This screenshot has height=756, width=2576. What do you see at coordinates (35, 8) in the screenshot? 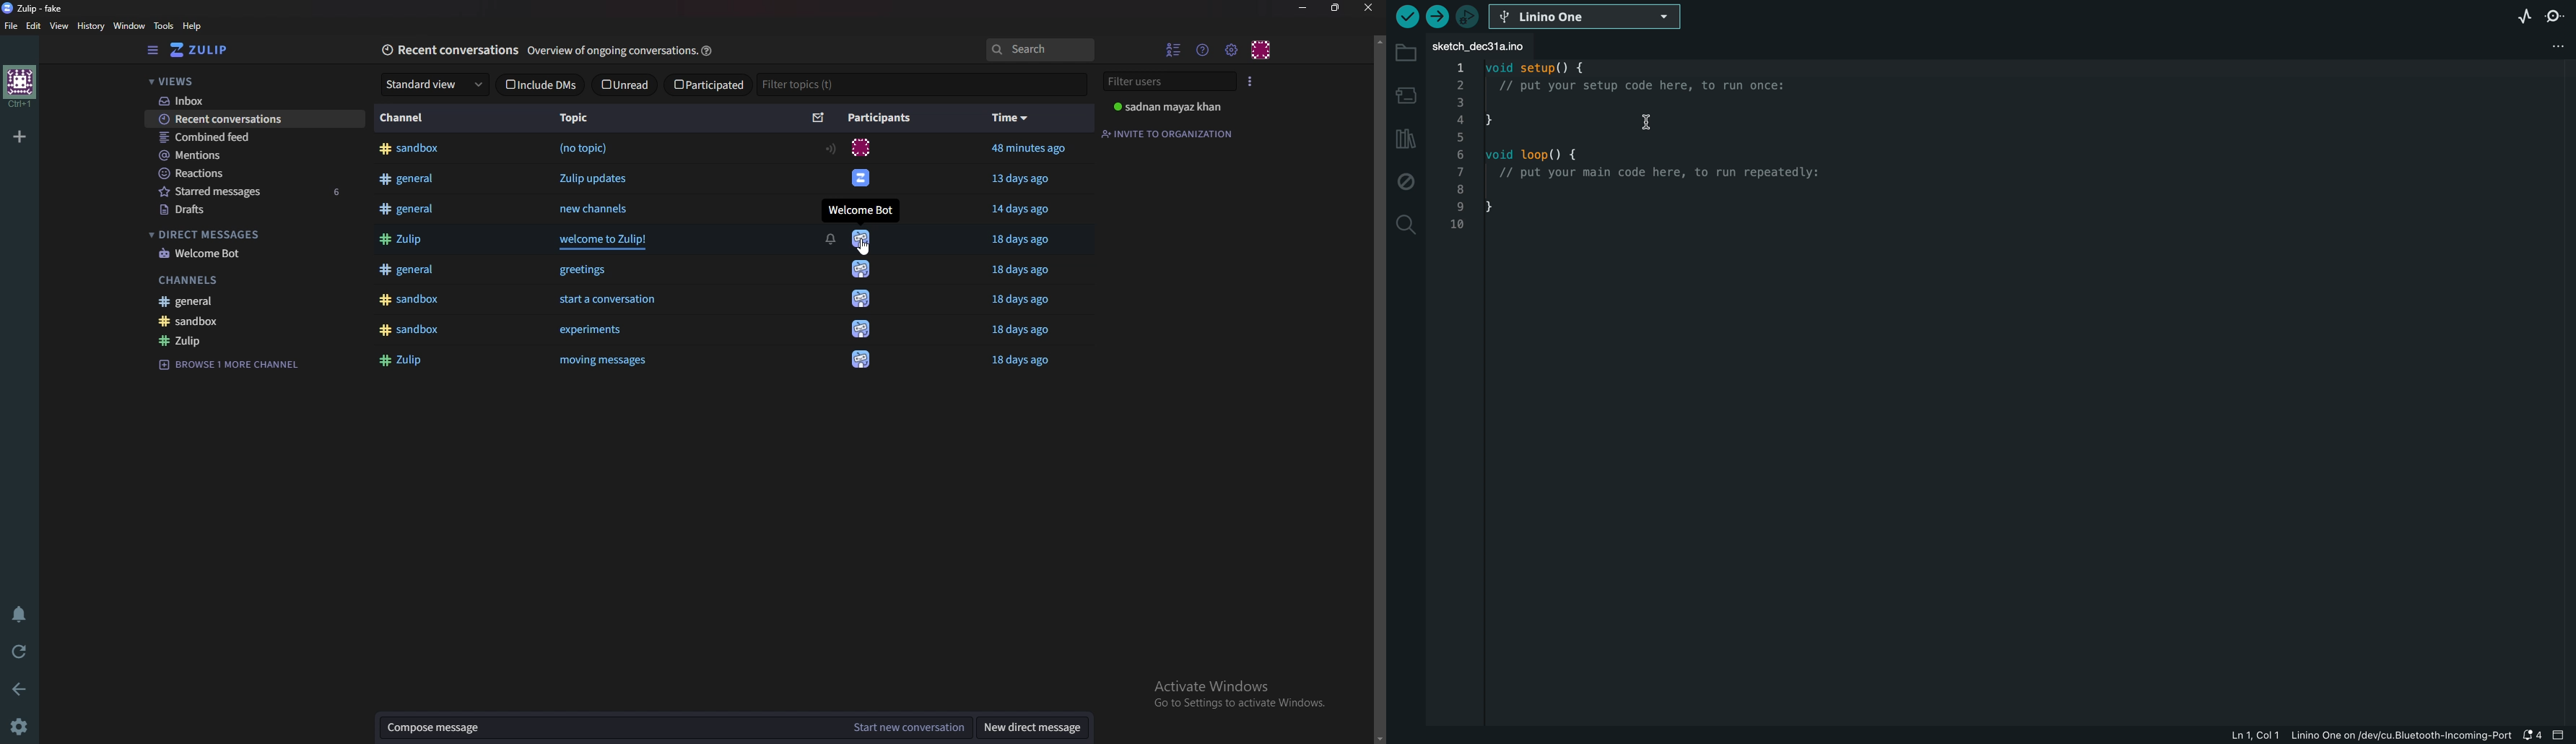
I see `zulip-fake` at bounding box center [35, 8].